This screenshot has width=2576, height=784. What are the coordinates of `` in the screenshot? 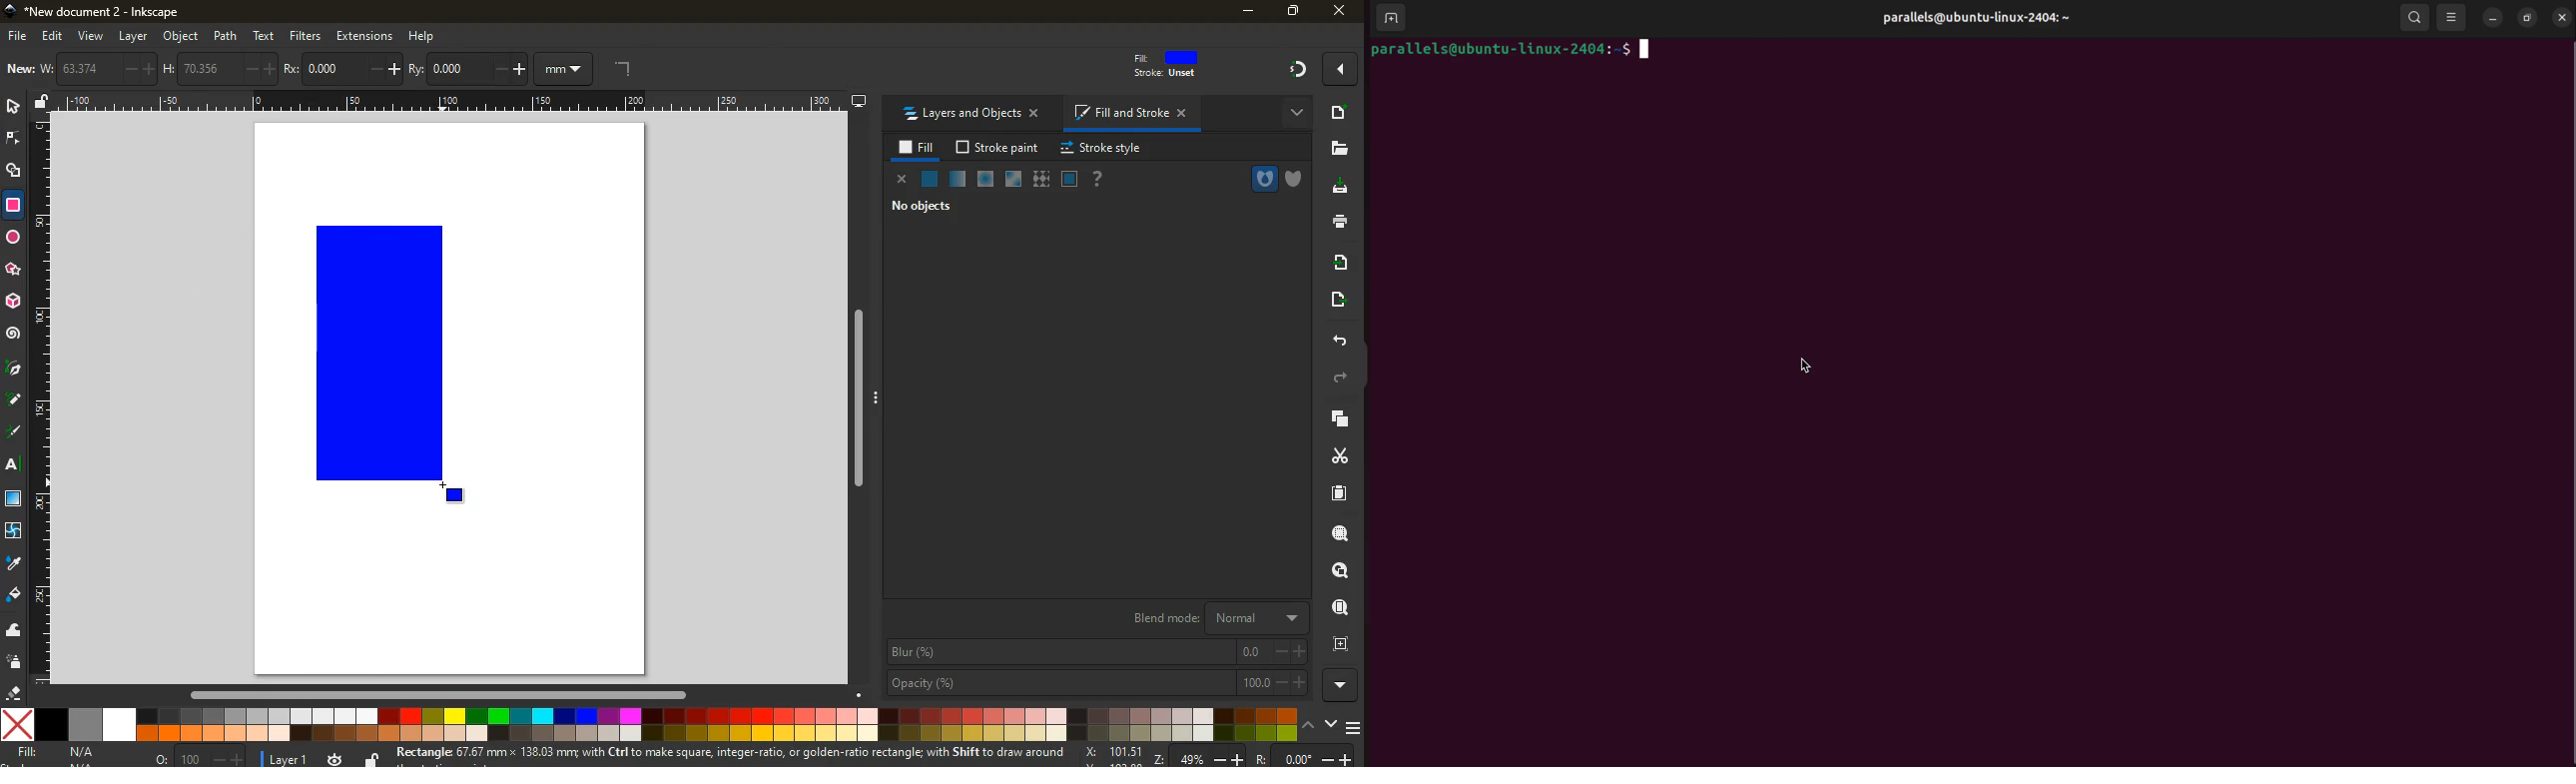 It's located at (1336, 71).